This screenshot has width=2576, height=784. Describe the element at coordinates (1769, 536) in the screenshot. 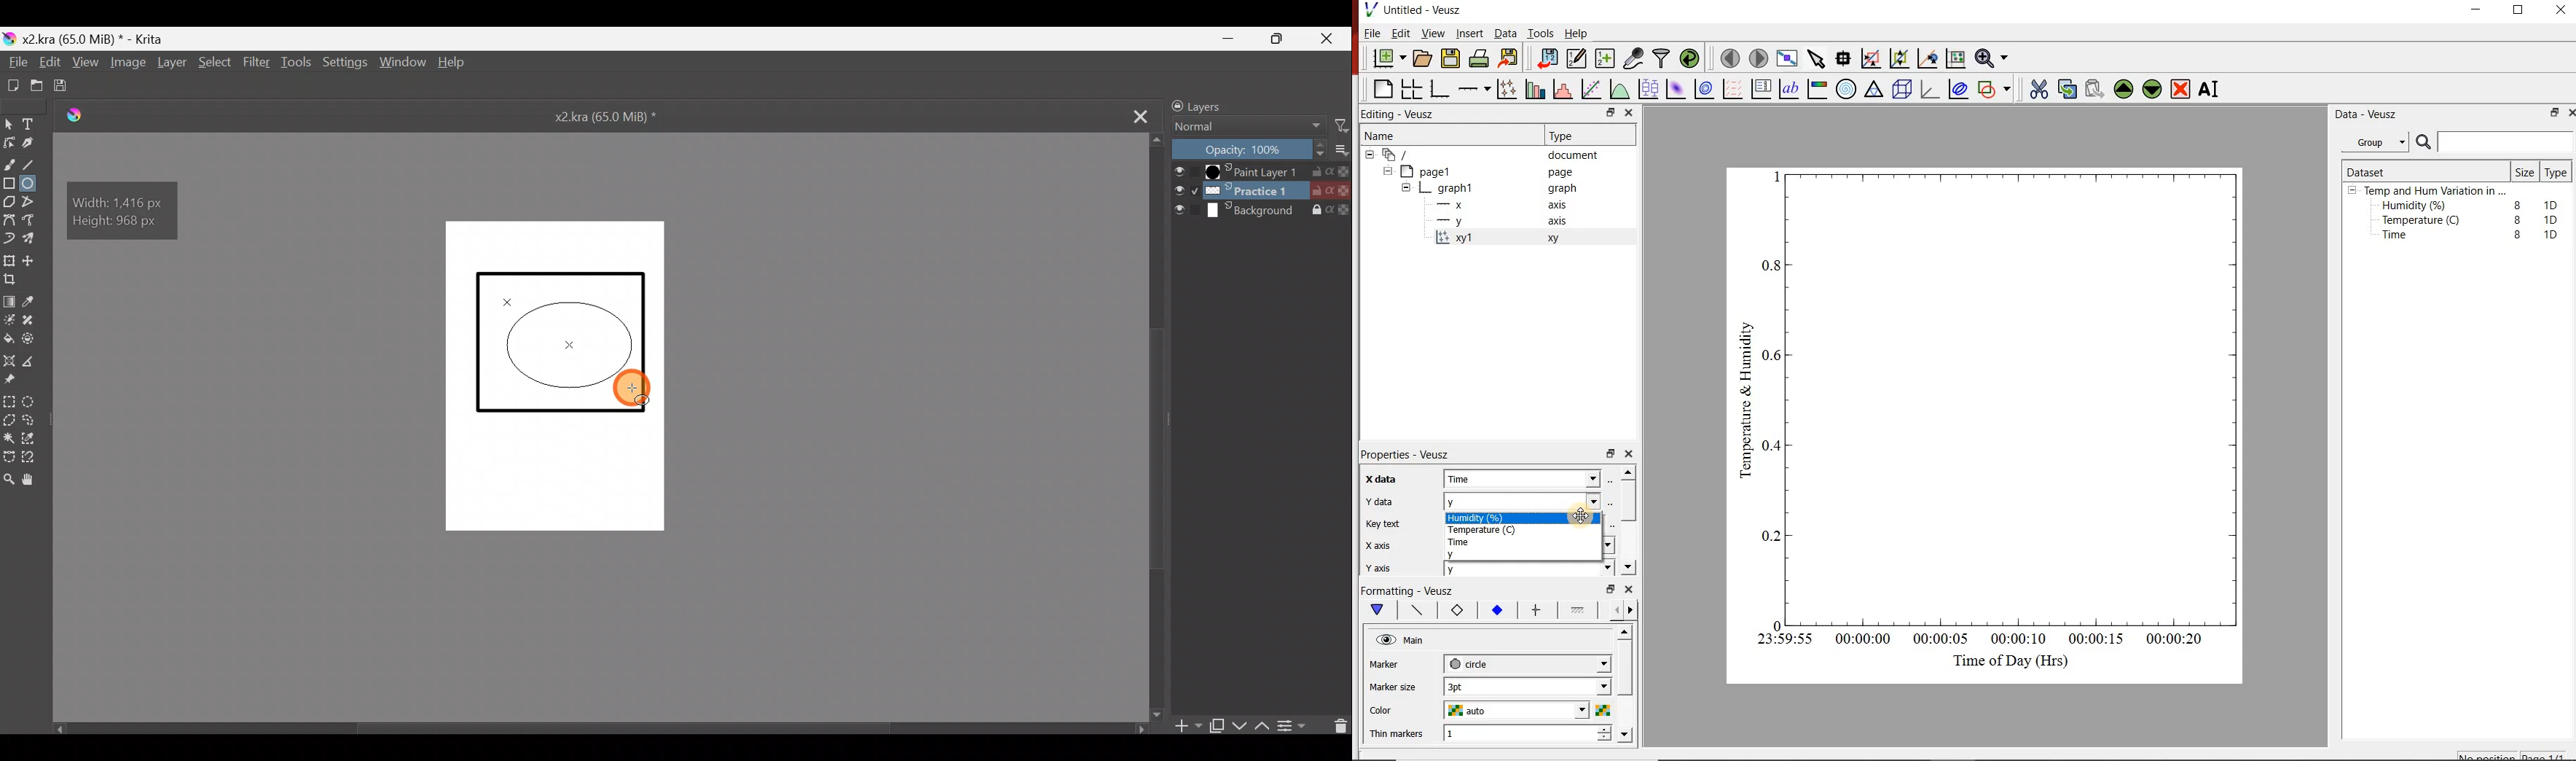

I see `0.2` at that location.